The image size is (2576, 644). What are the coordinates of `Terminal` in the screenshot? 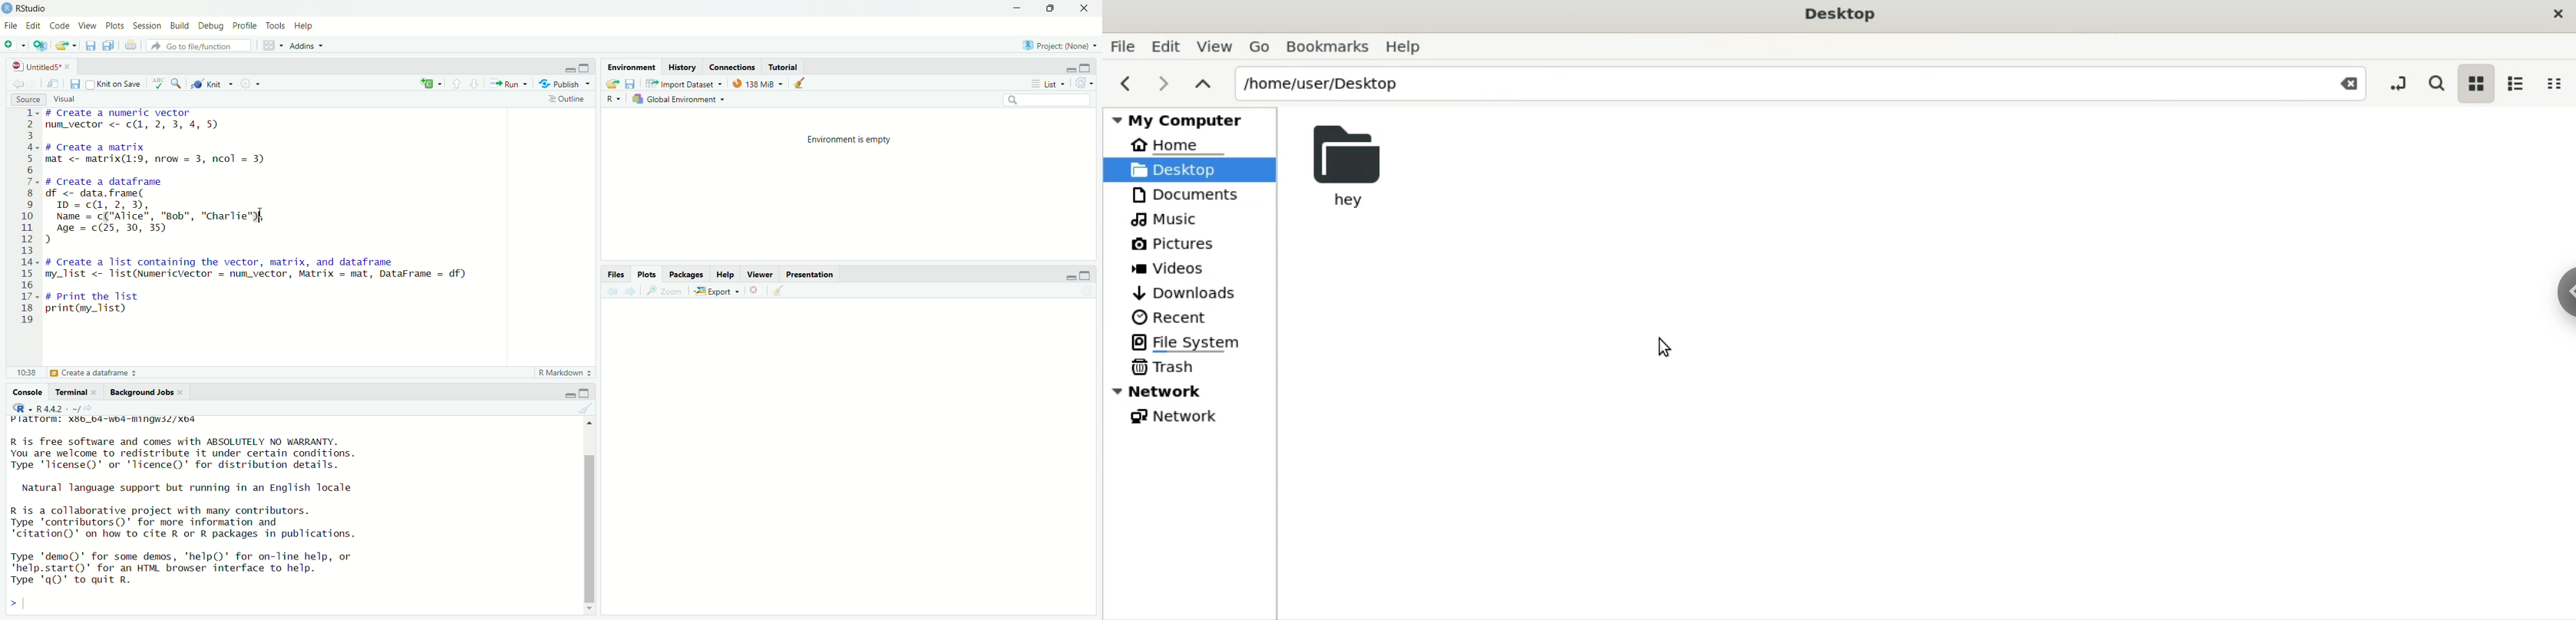 It's located at (75, 391).